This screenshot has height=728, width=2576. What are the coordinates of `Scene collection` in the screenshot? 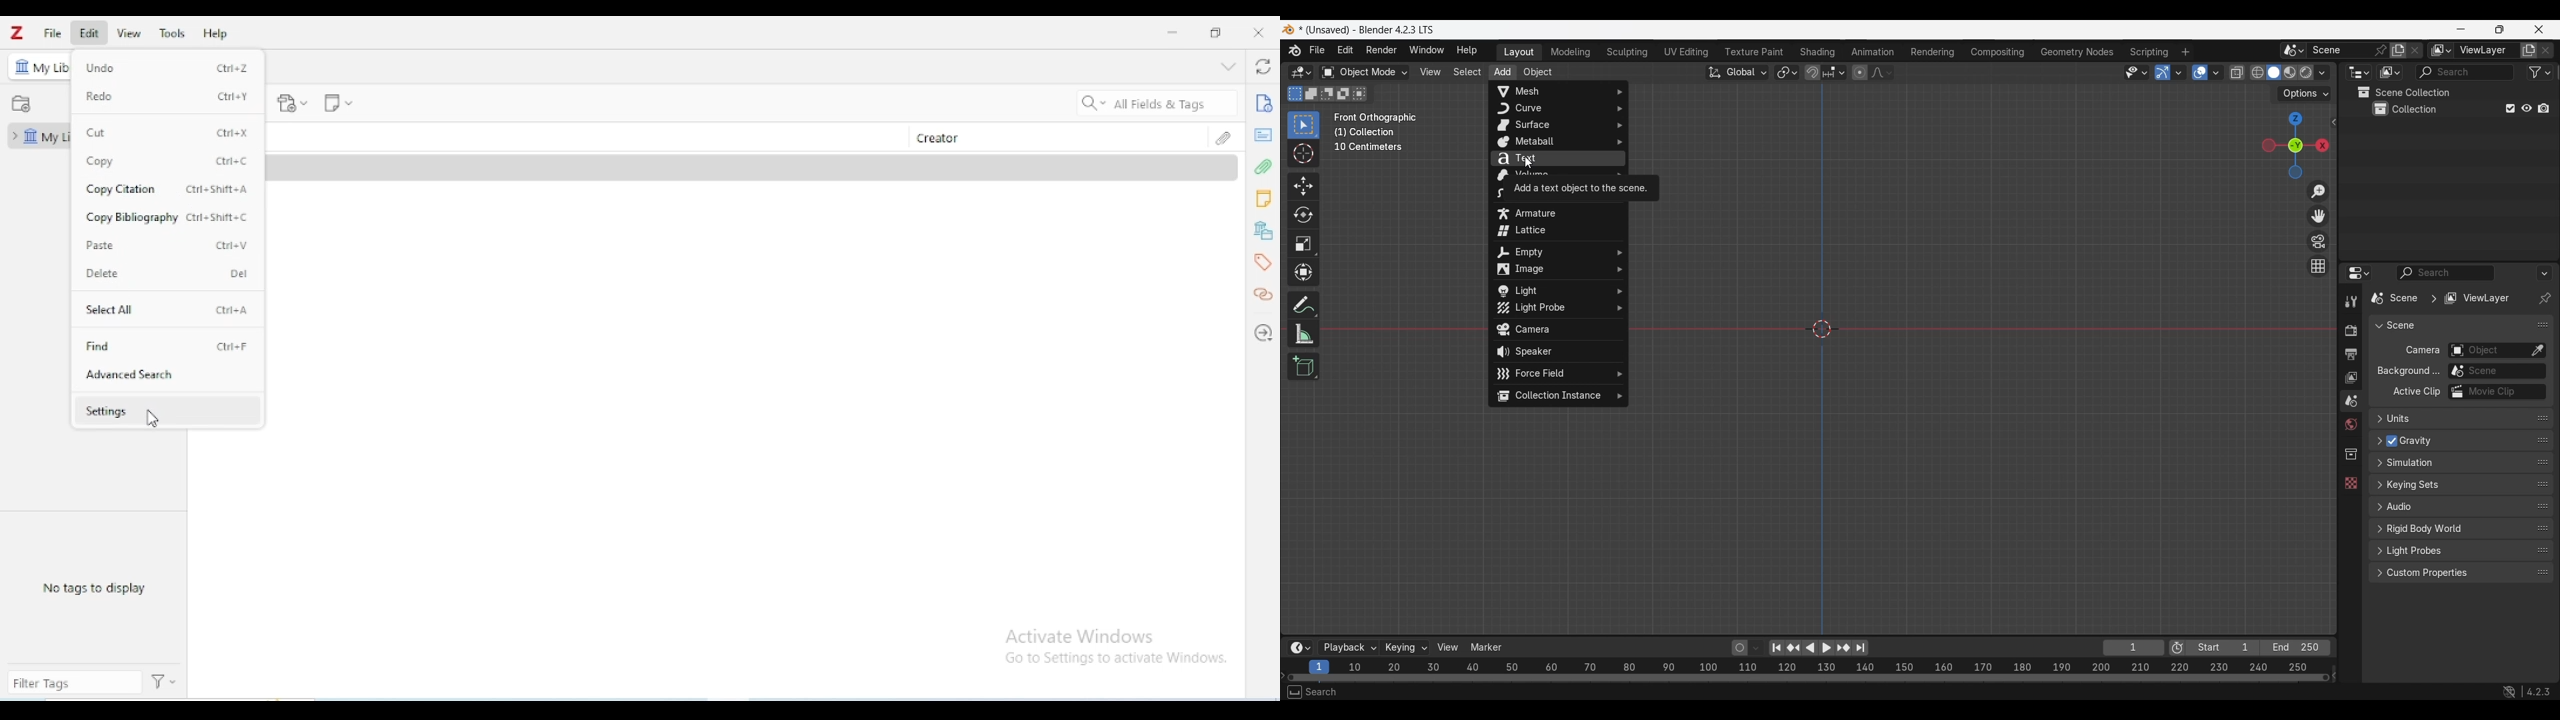 It's located at (2403, 92).